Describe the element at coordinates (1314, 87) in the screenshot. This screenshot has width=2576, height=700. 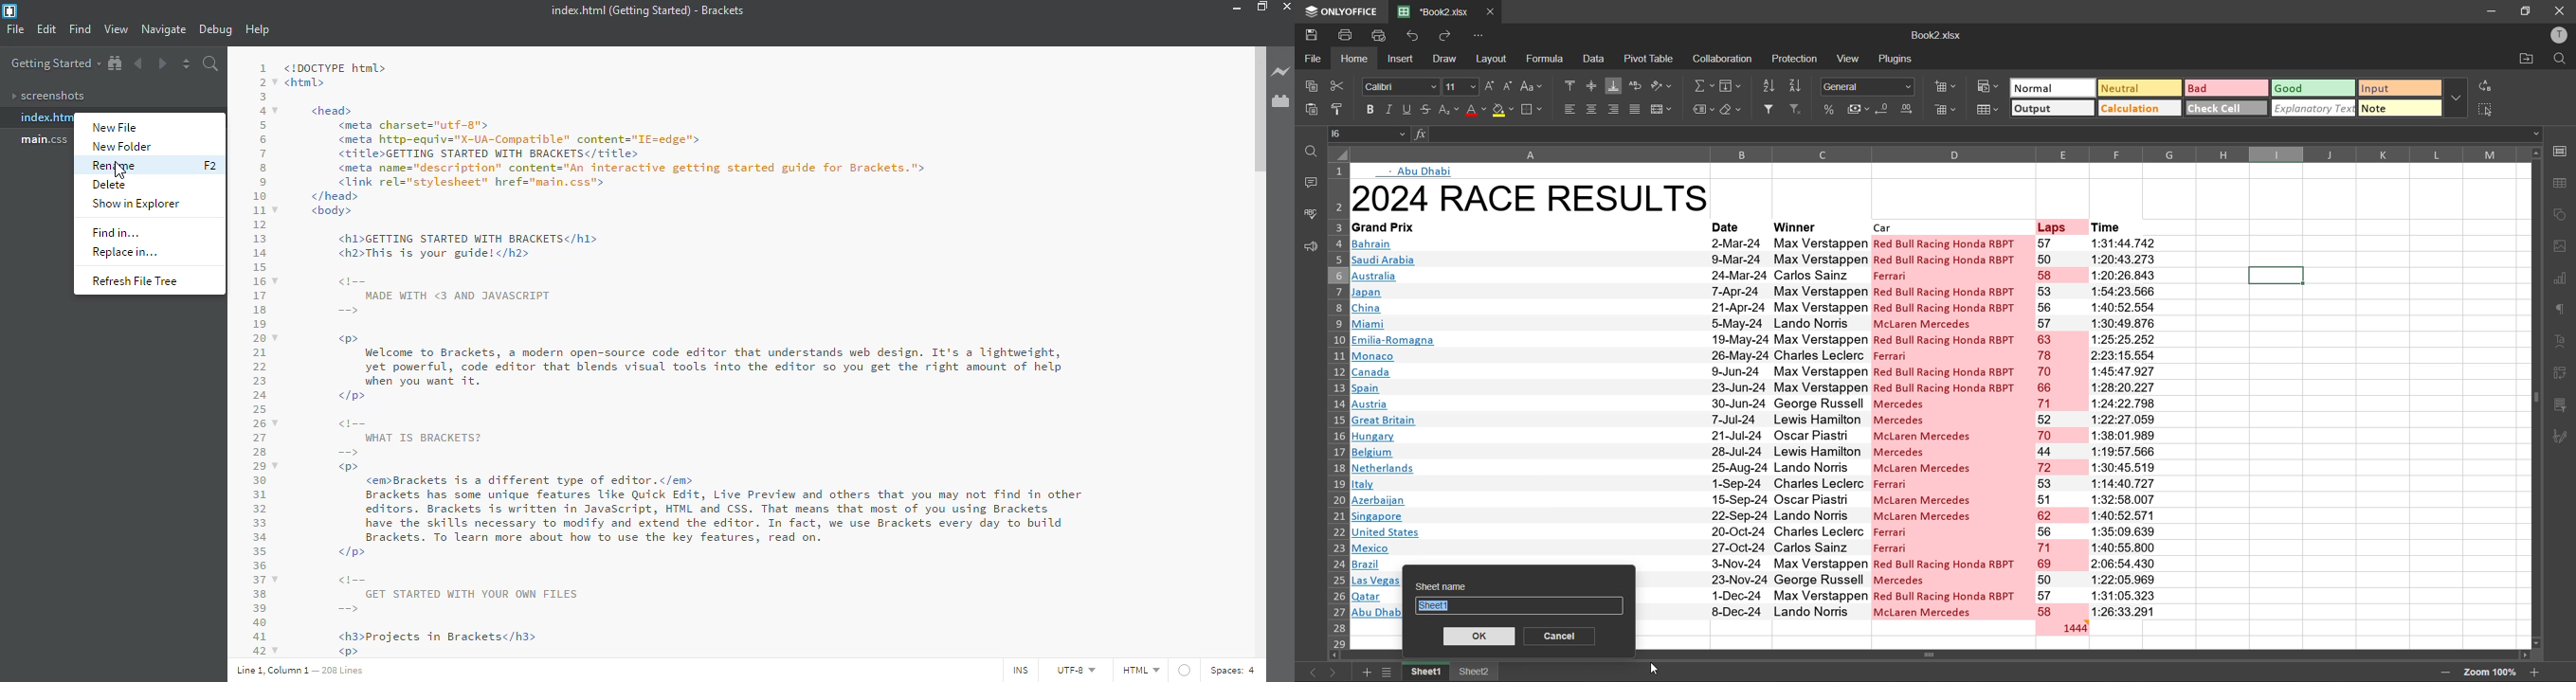
I see `copy` at that location.